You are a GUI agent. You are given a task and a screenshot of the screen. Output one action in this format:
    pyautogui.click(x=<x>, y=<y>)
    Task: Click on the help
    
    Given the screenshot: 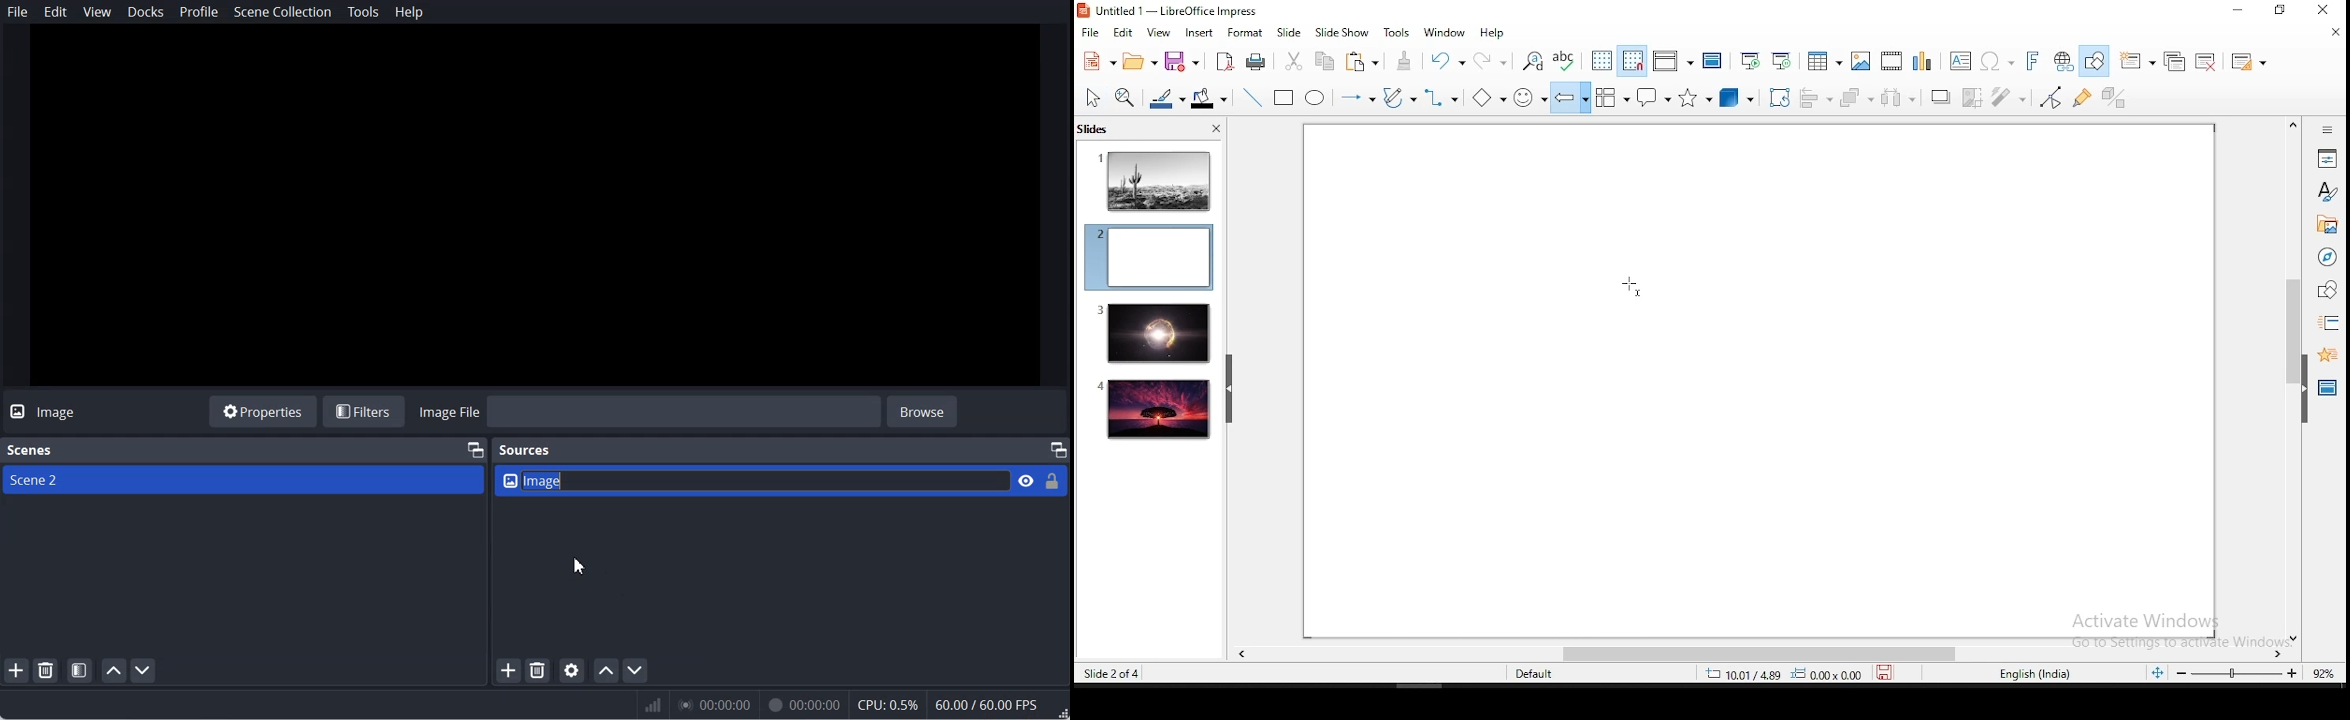 What is the action you would take?
    pyautogui.click(x=1494, y=33)
    